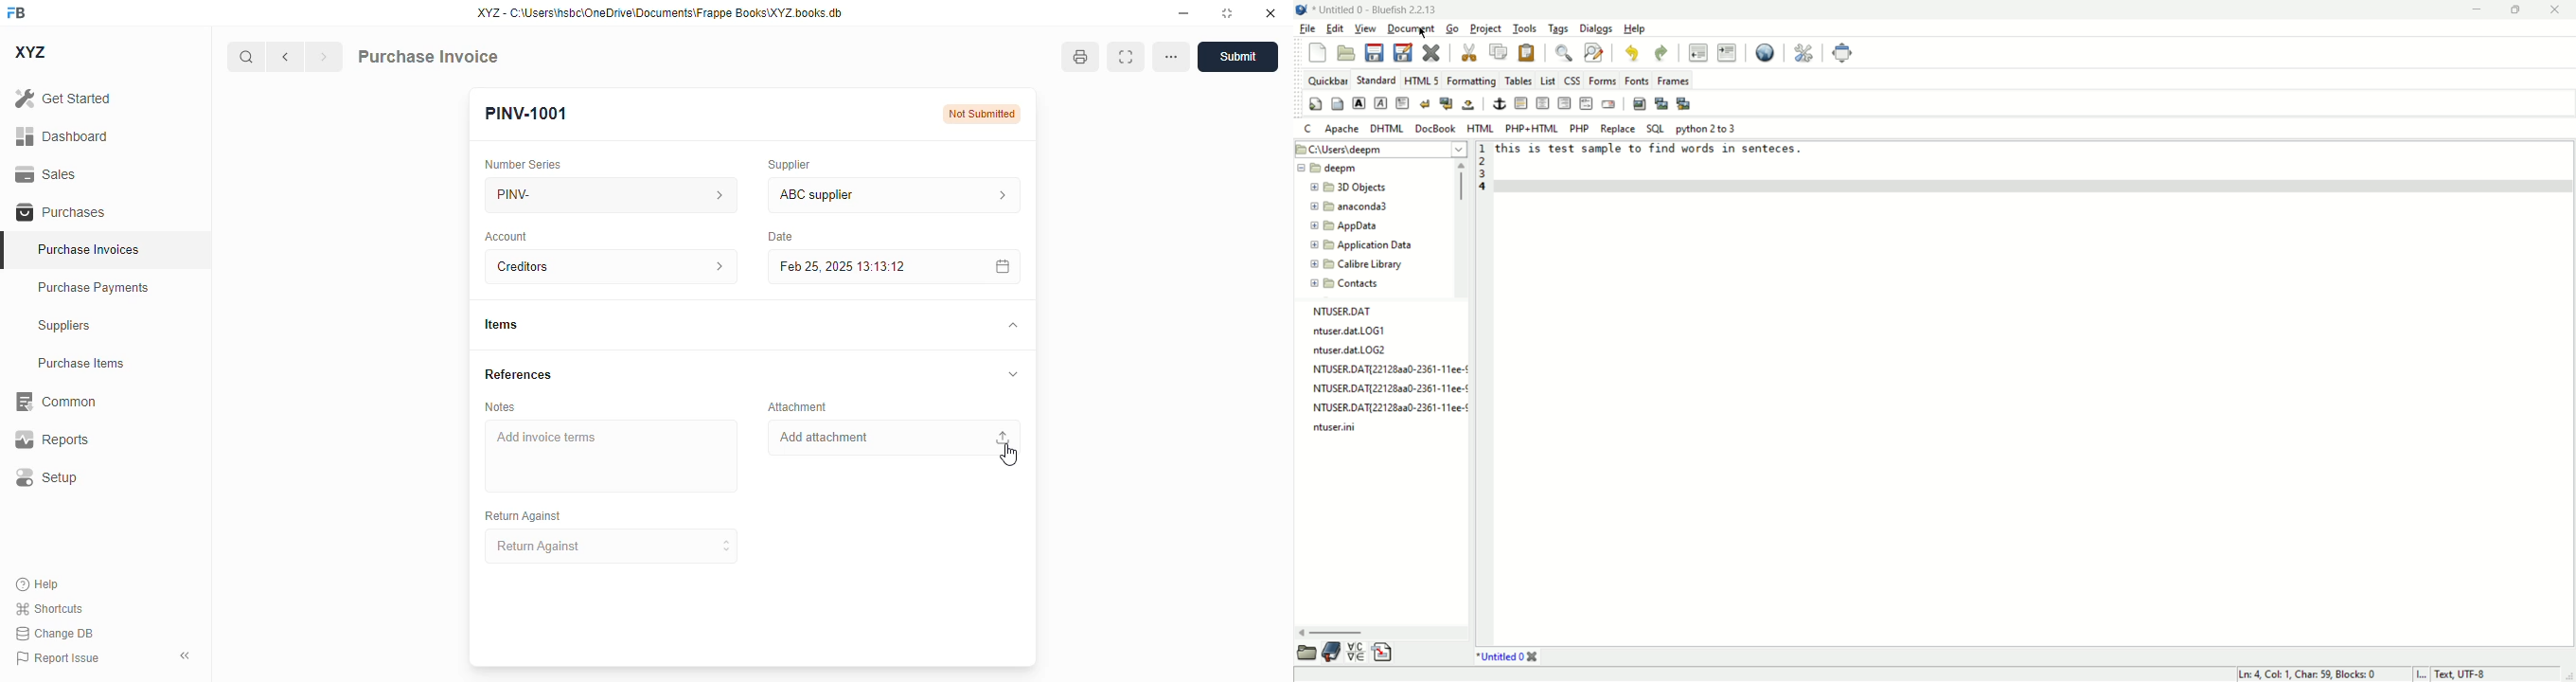 This screenshot has width=2576, height=700. Describe the element at coordinates (1125, 57) in the screenshot. I see `toggle between form and full width` at that location.